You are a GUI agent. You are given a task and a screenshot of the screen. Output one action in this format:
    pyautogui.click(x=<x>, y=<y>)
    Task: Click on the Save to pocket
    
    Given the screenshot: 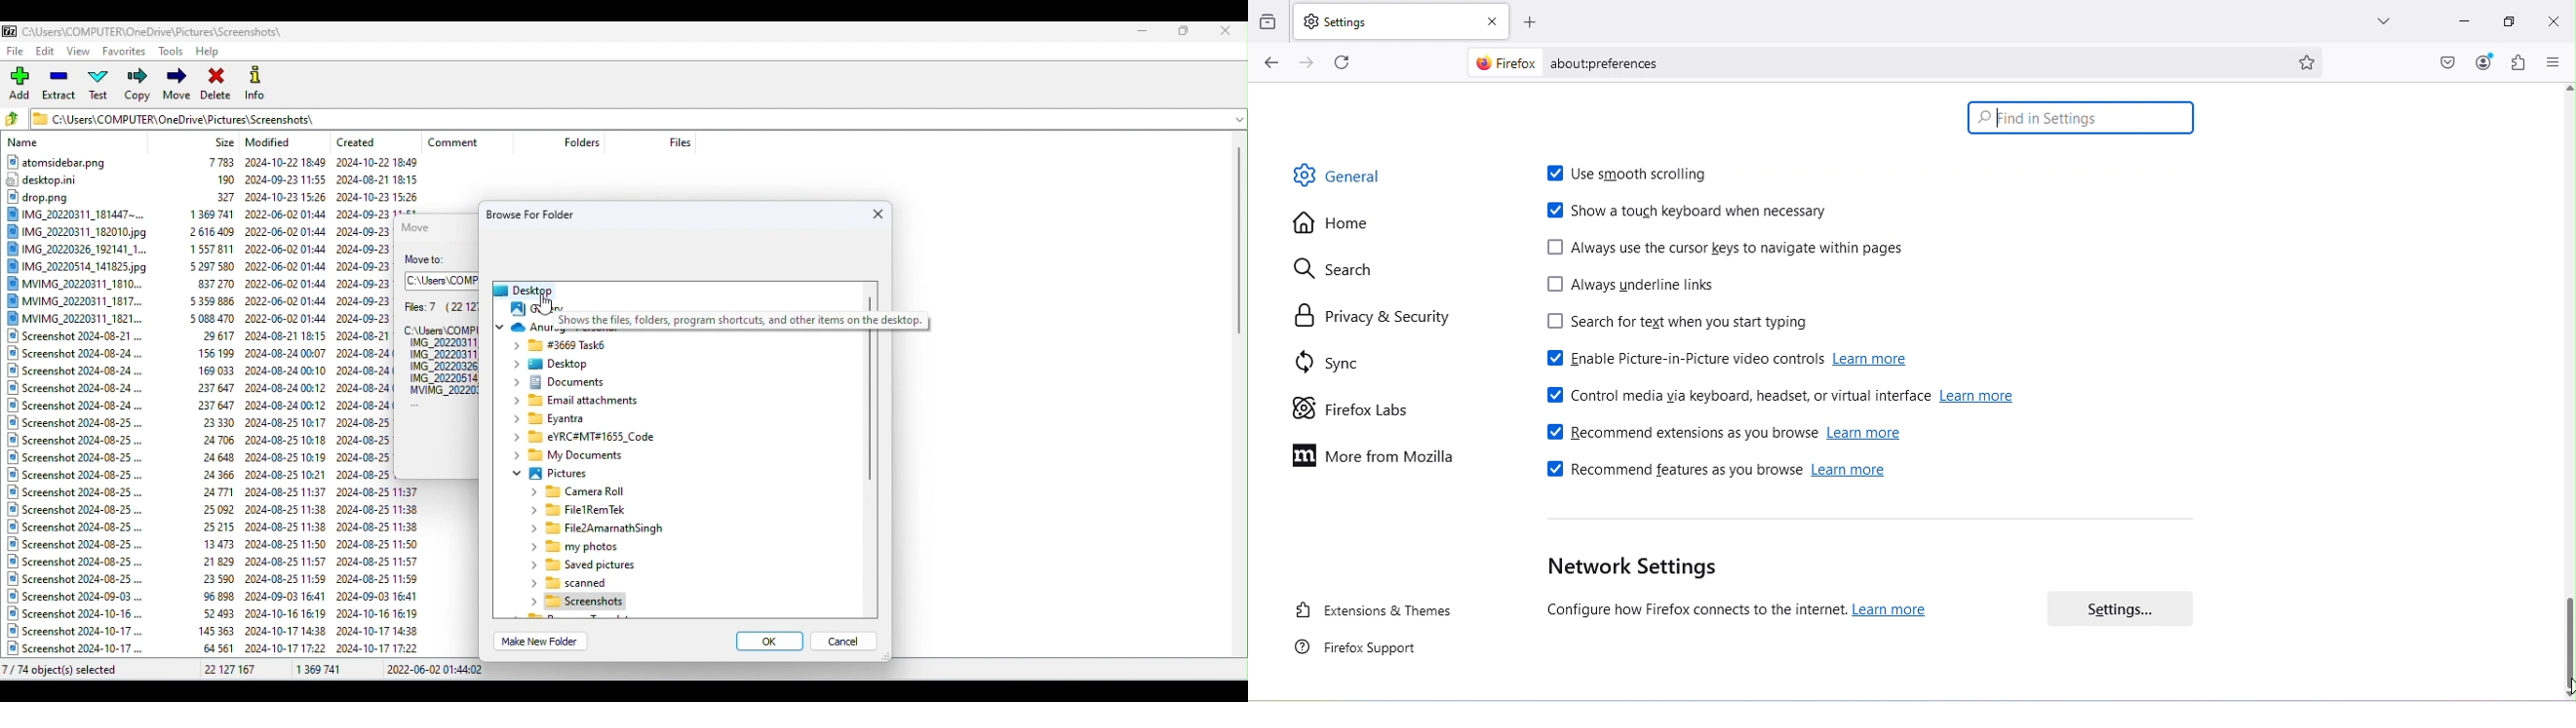 What is the action you would take?
    pyautogui.click(x=2449, y=63)
    